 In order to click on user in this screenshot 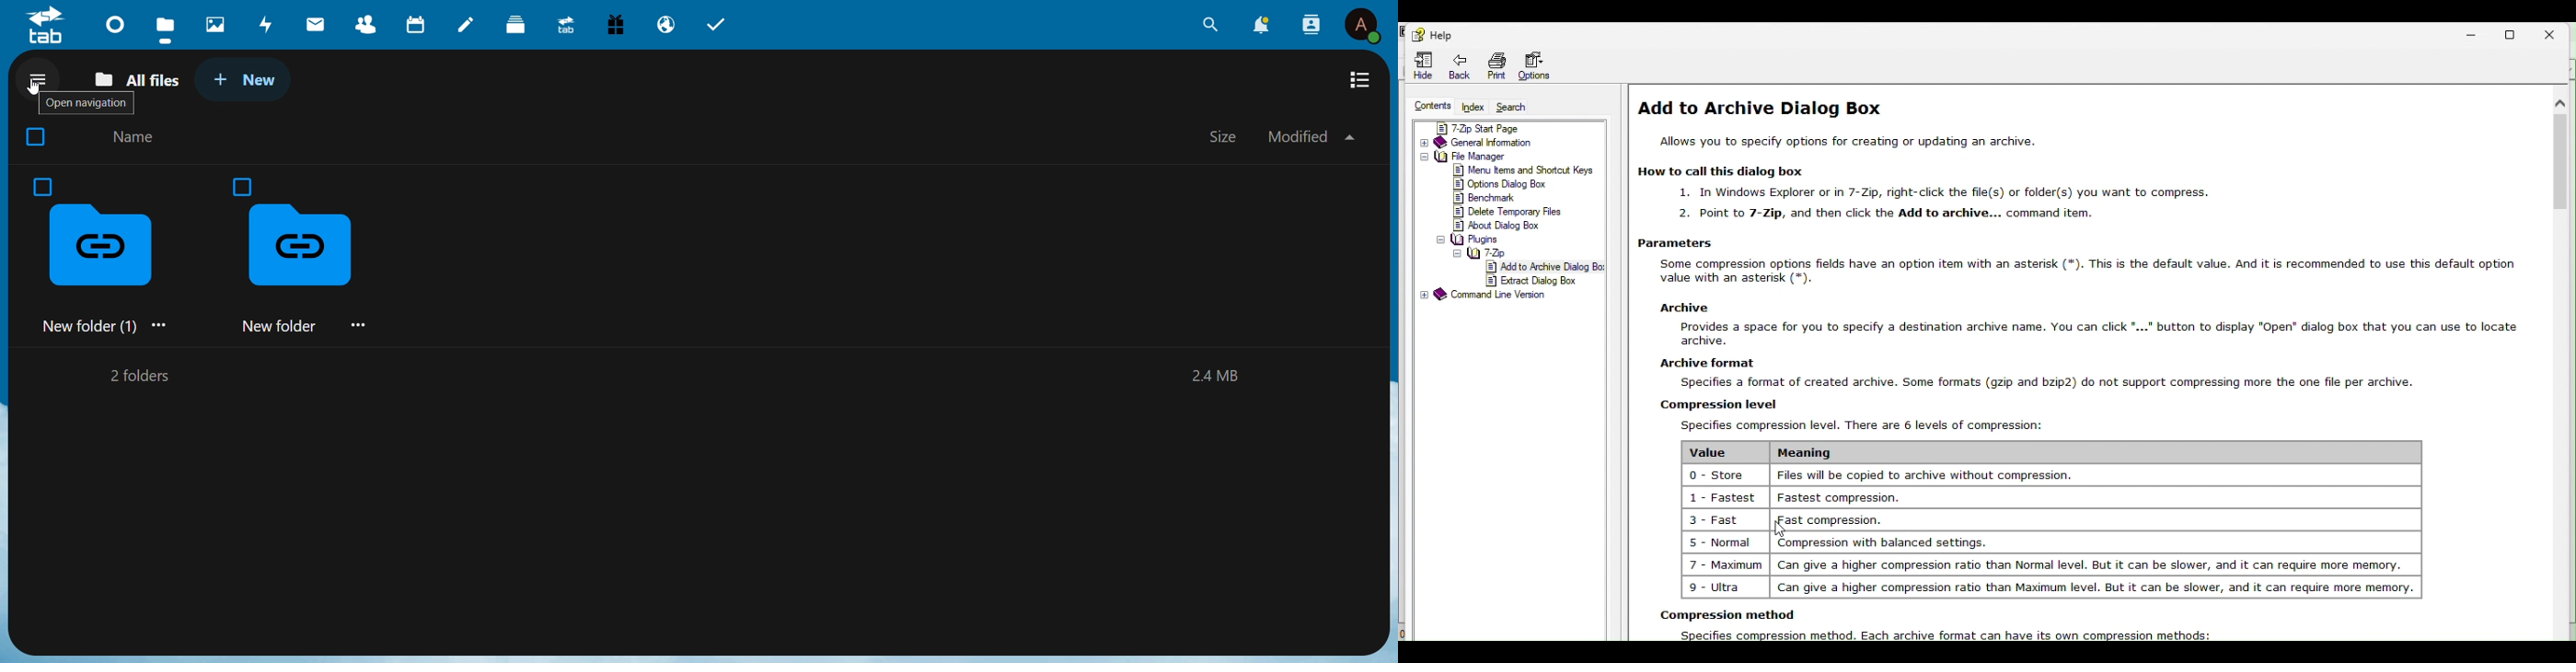, I will do `click(1364, 25)`.